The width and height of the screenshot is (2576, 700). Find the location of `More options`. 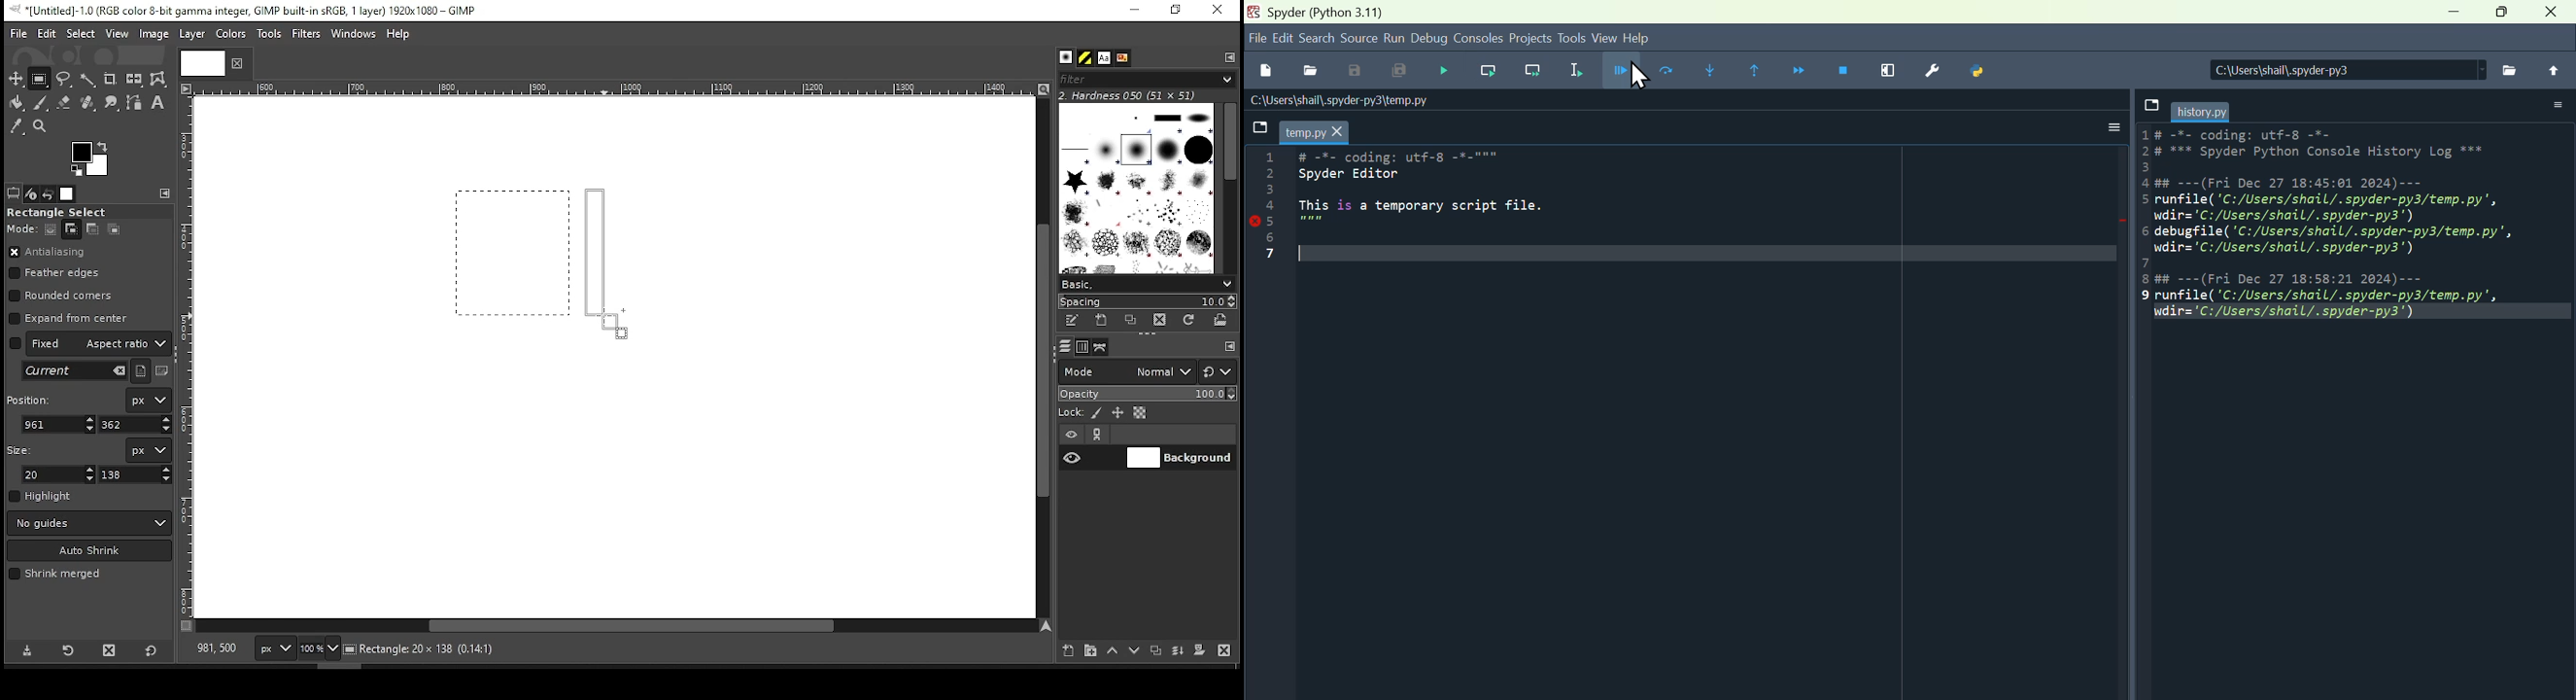

More options is located at coordinates (2101, 129).